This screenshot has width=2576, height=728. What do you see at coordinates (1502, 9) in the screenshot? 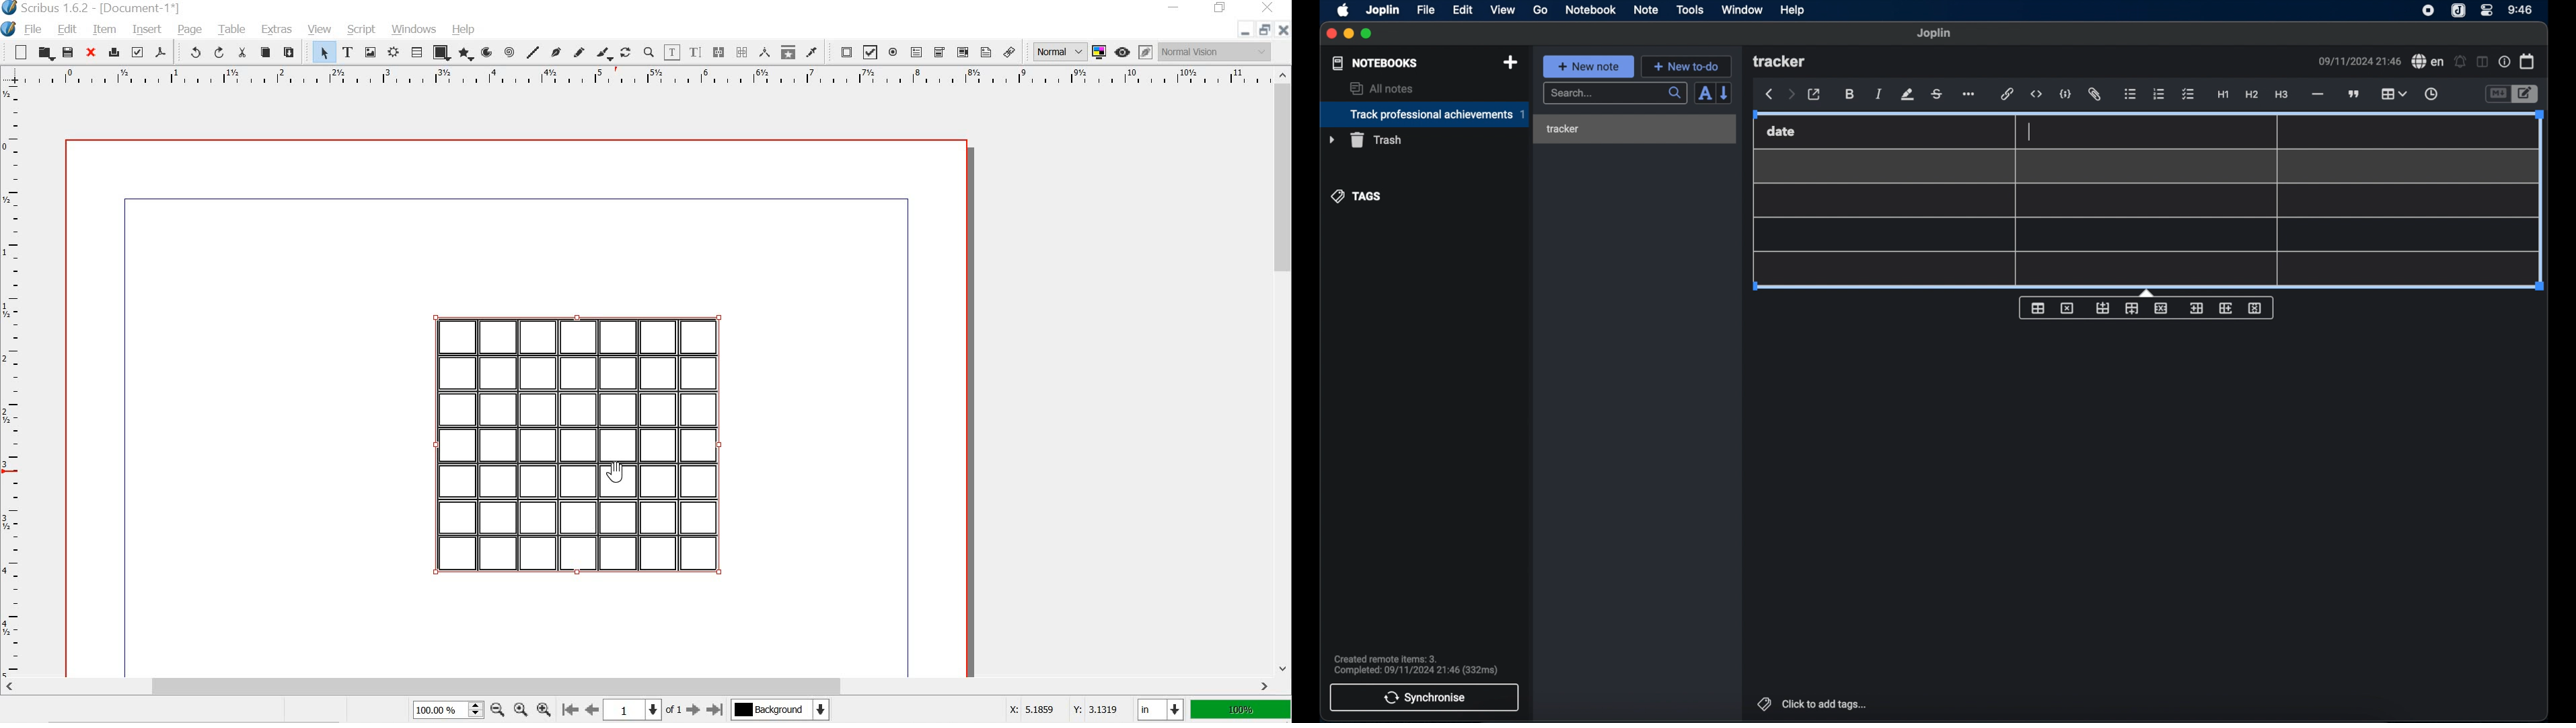
I see `view` at bounding box center [1502, 9].